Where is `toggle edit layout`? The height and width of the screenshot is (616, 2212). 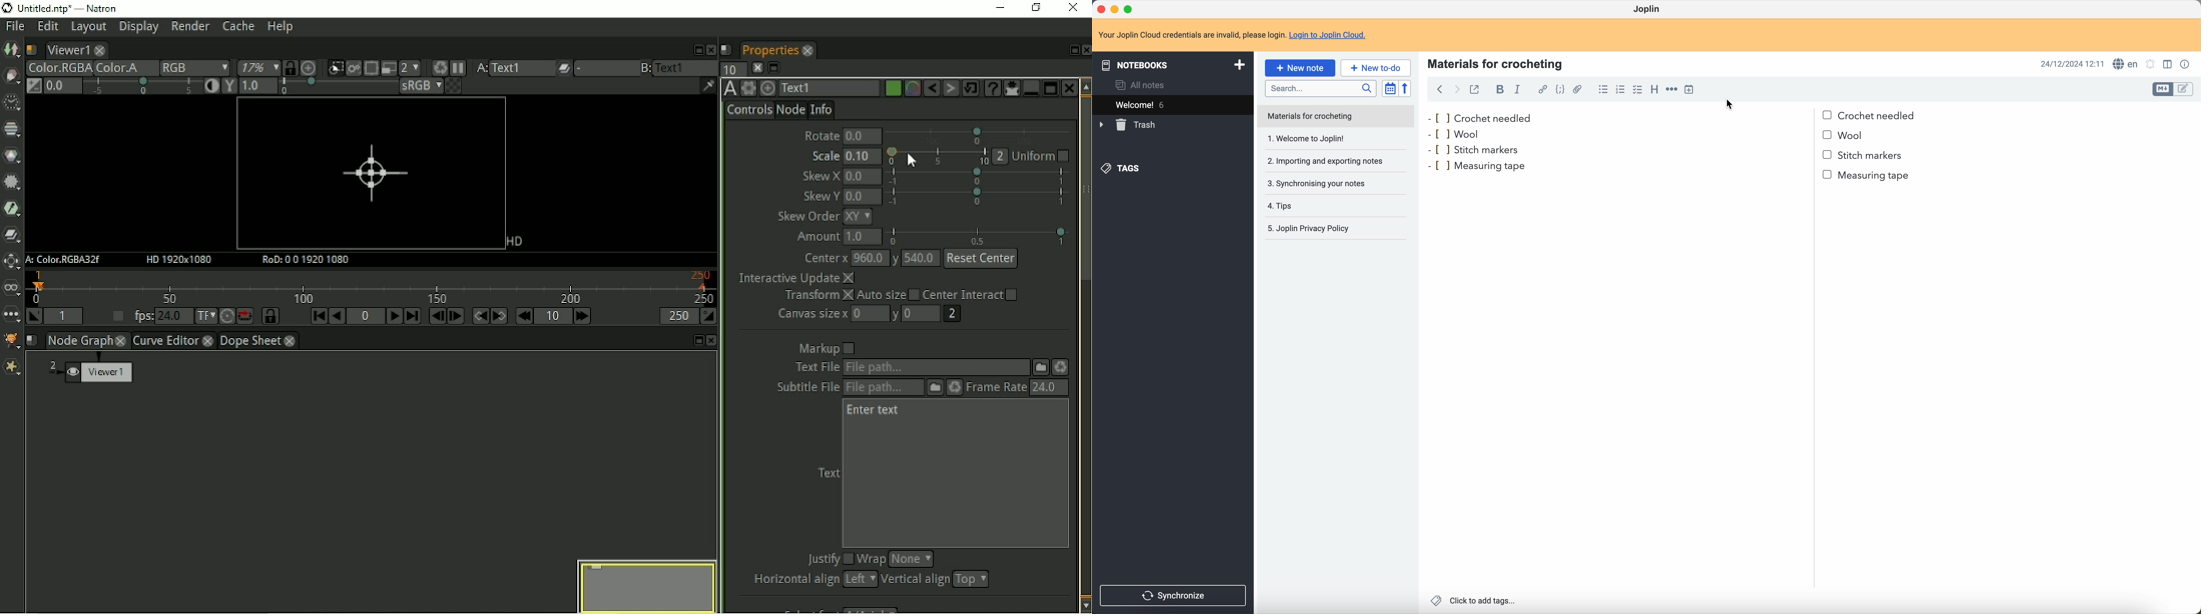 toggle edit layout is located at coordinates (2185, 88).